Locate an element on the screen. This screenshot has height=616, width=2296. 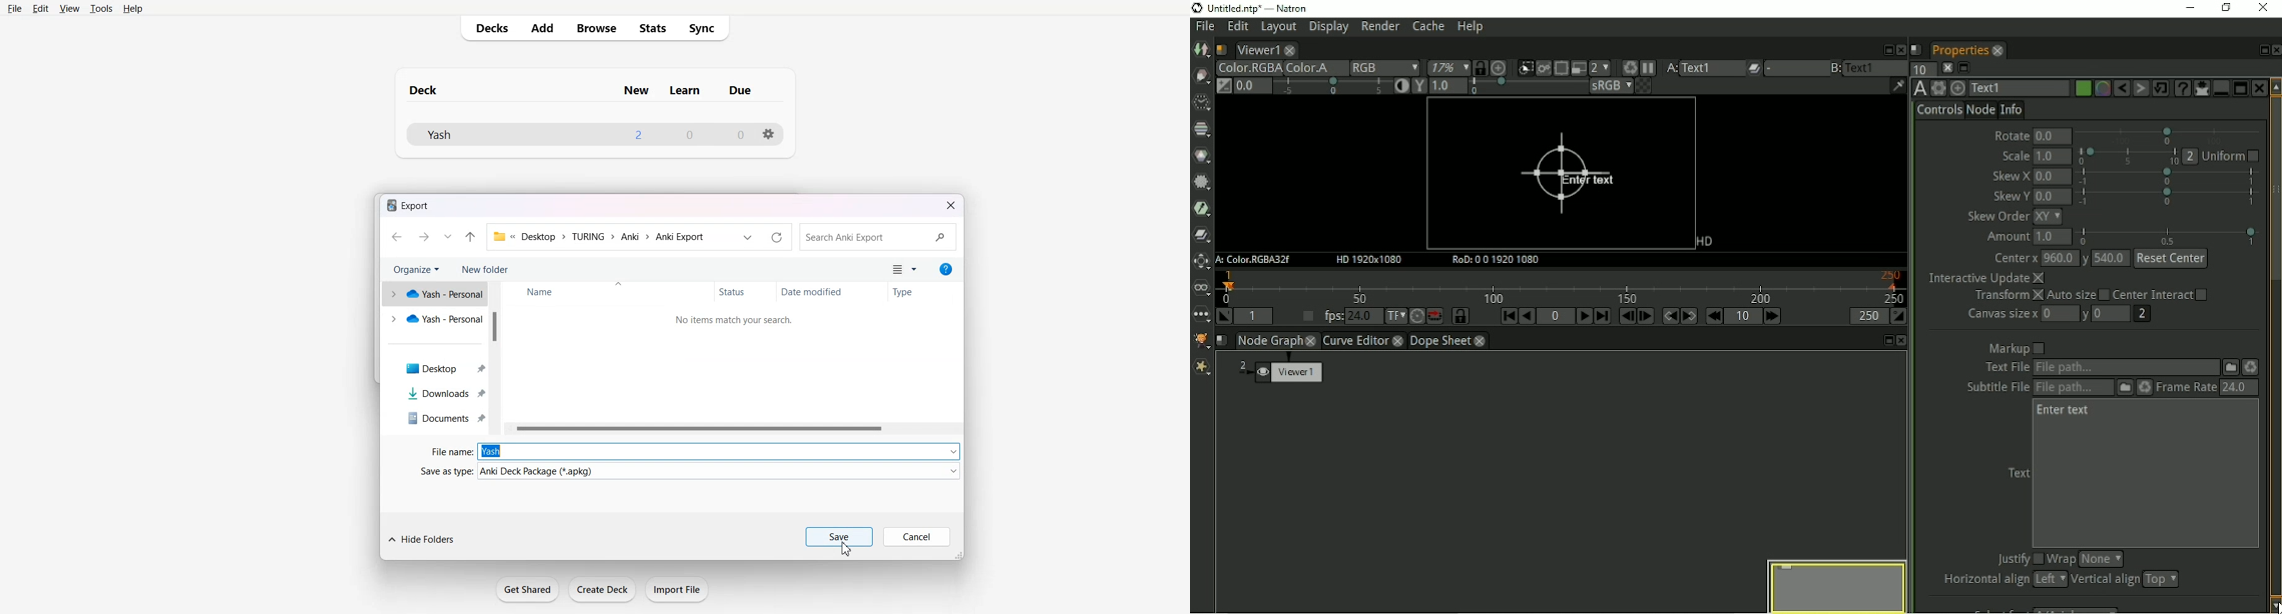
Up to is located at coordinates (471, 236).